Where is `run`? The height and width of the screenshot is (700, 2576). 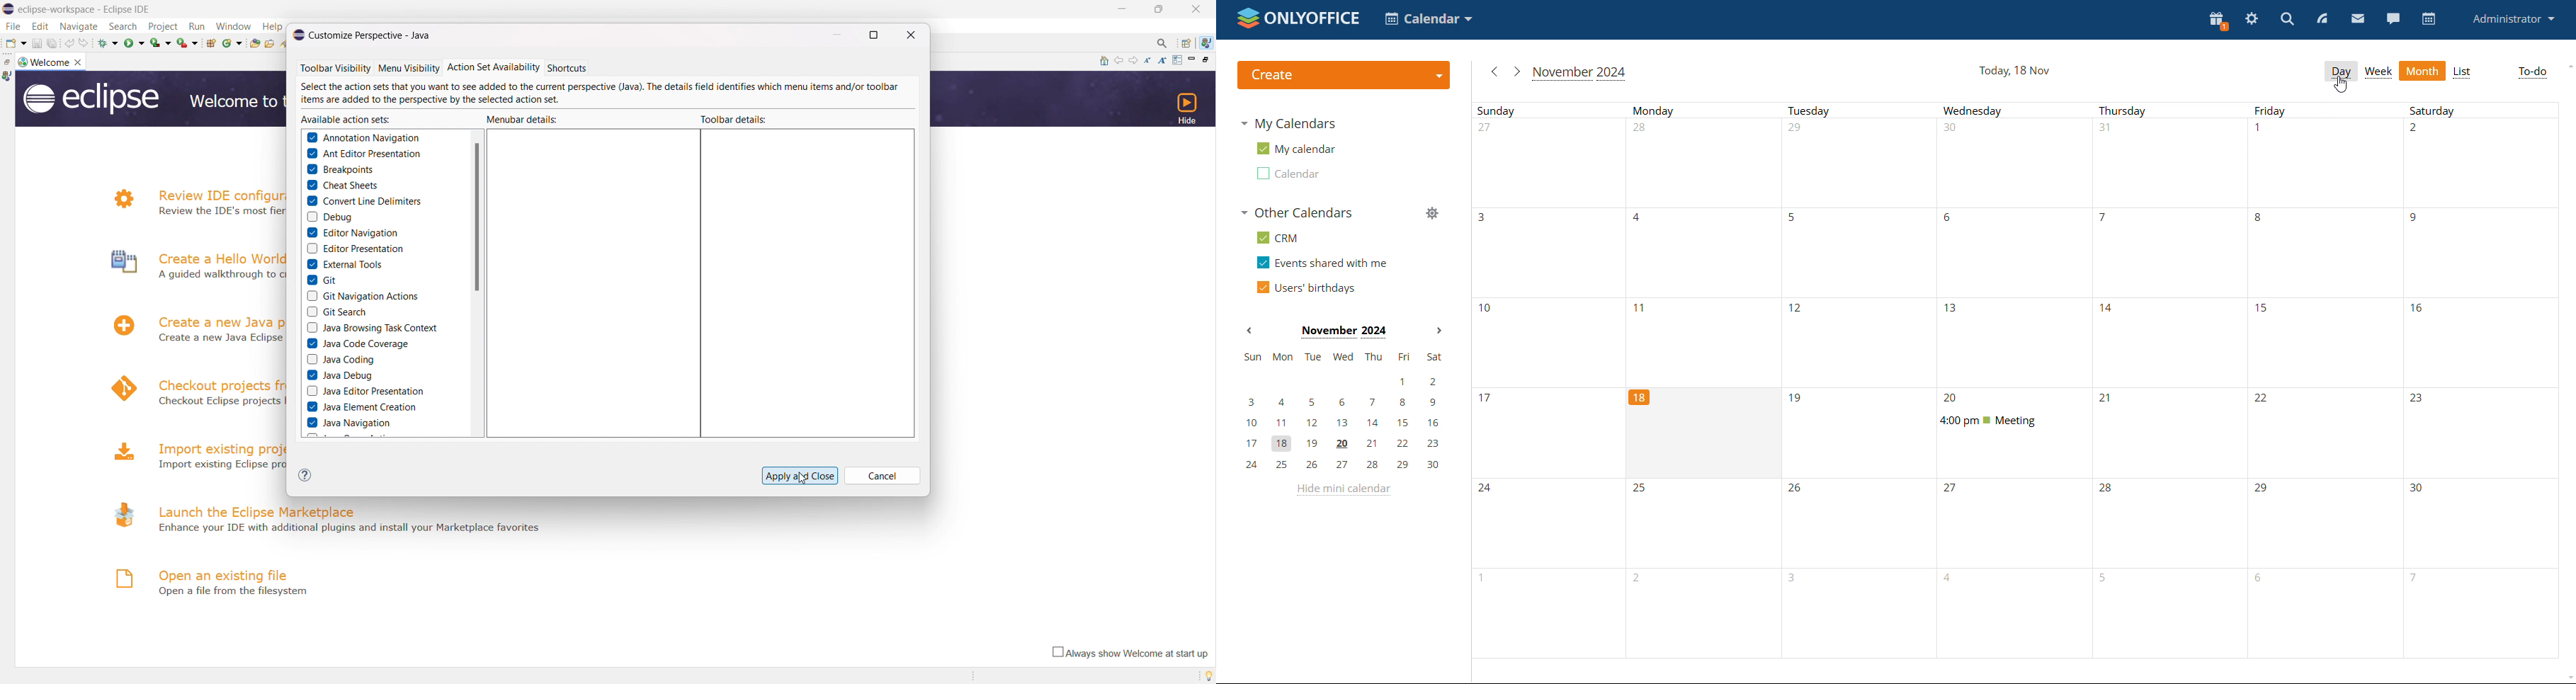 run is located at coordinates (196, 27).